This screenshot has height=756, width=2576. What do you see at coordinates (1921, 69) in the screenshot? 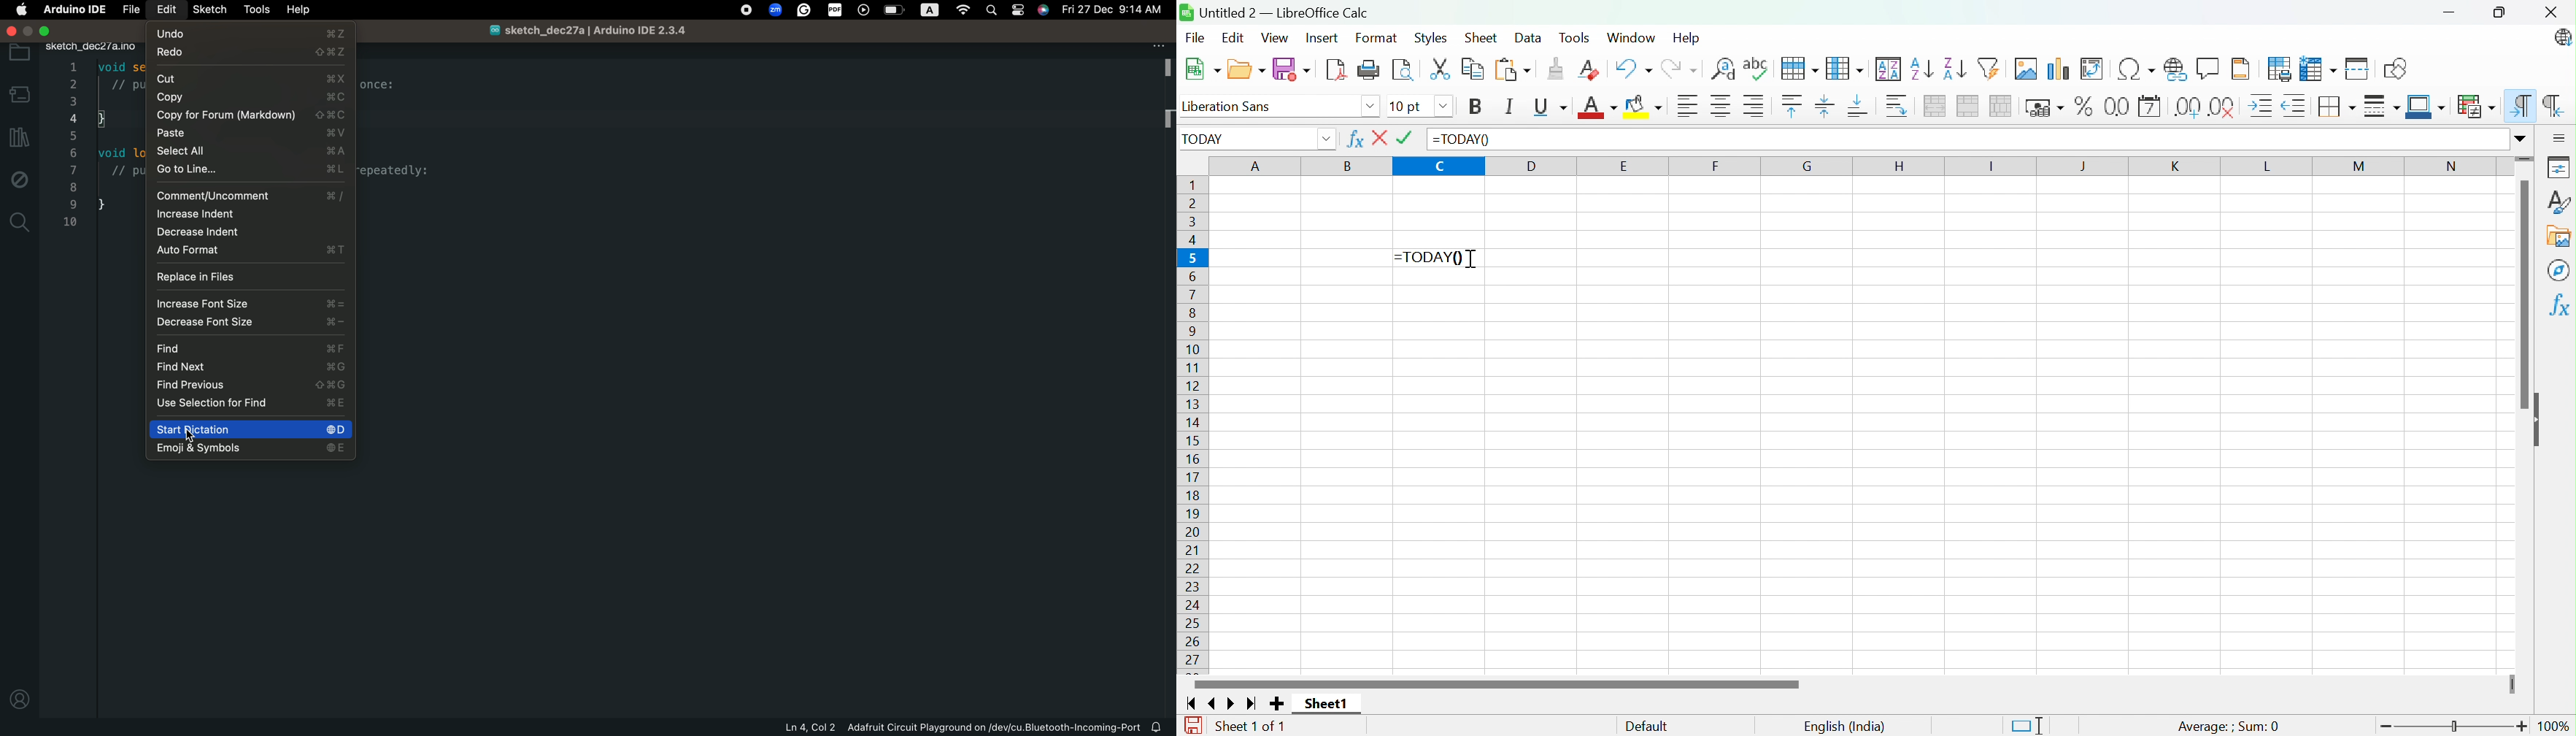
I see `Sort ascending` at bounding box center [1921, 69].